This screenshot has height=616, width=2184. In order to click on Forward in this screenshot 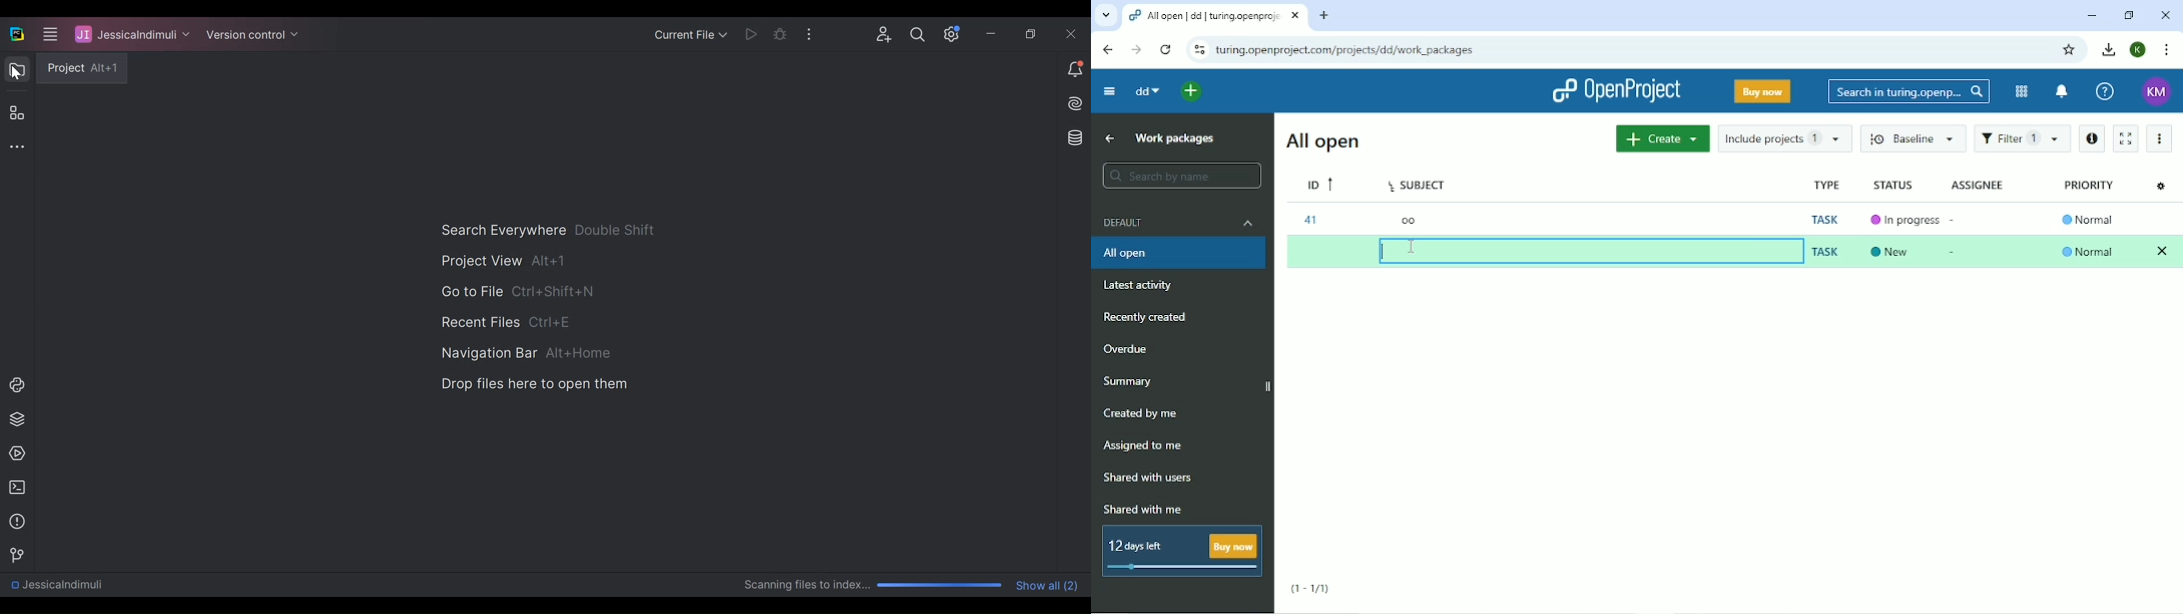, I will do `click(1137, 49)`.